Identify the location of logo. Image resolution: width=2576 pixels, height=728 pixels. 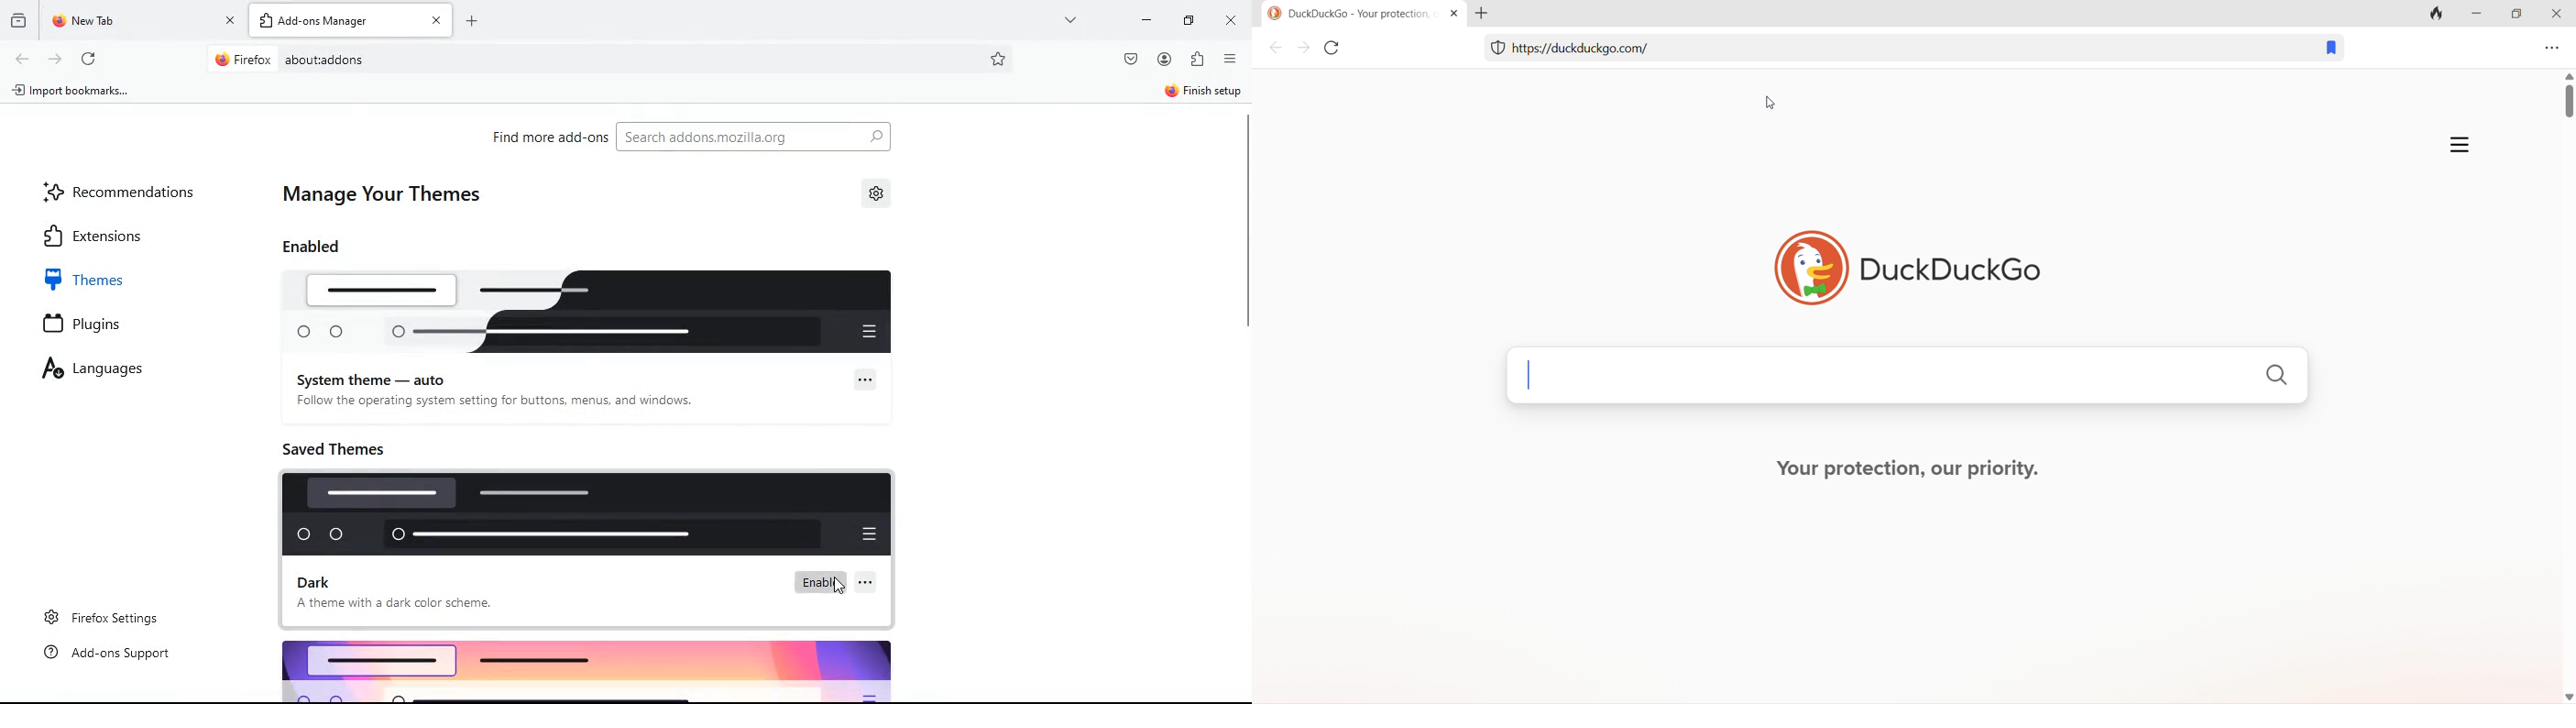
(600, 670).